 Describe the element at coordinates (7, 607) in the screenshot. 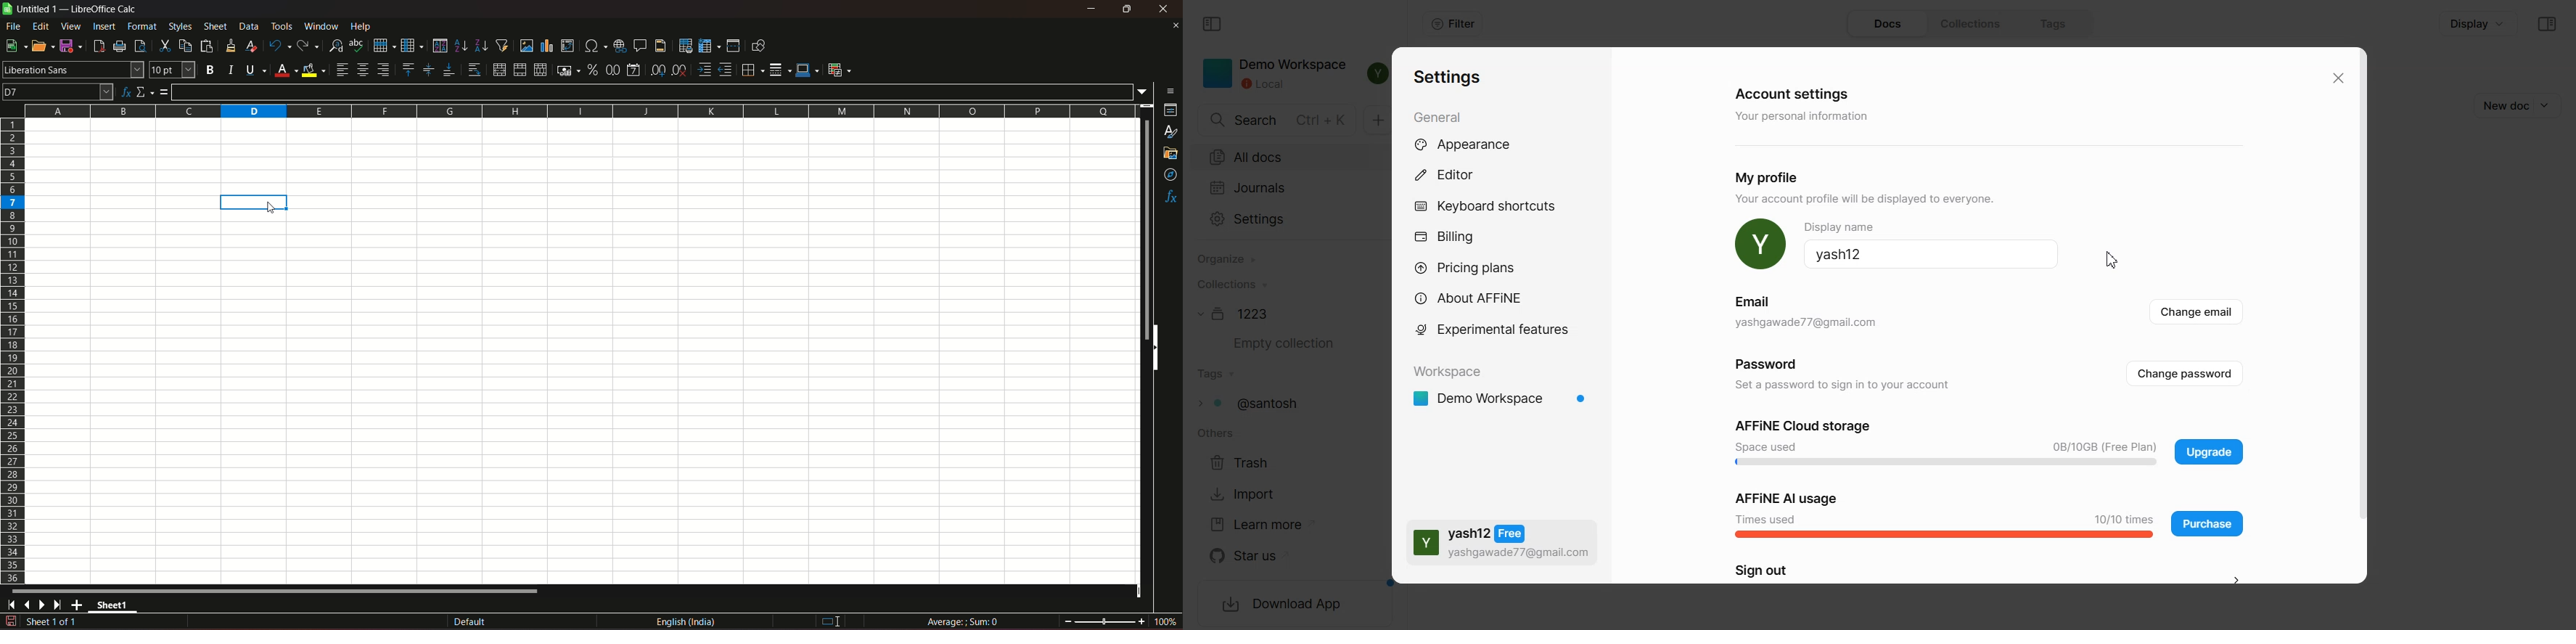

I see `scroll to first` at that location.